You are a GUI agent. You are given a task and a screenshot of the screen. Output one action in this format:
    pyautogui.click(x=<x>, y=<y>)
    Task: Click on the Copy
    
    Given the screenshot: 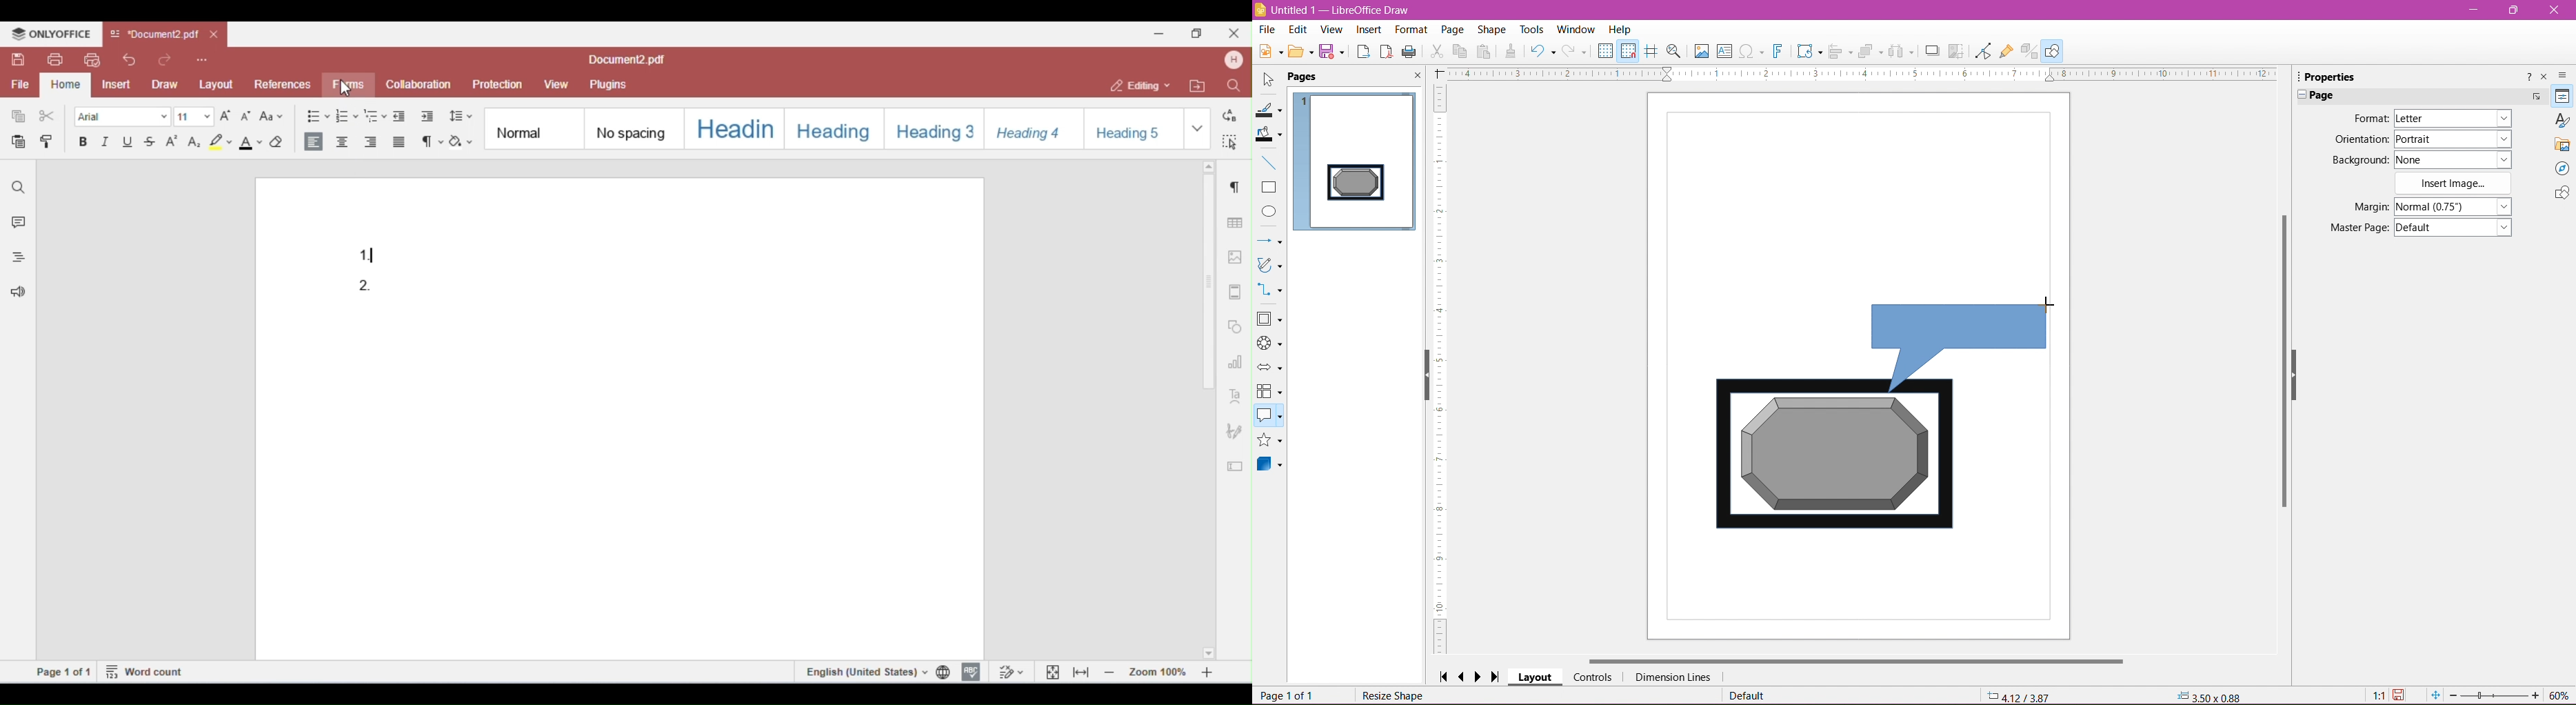 What is the action you would take?
    pyautogui.click(x=1460, y=51)
    